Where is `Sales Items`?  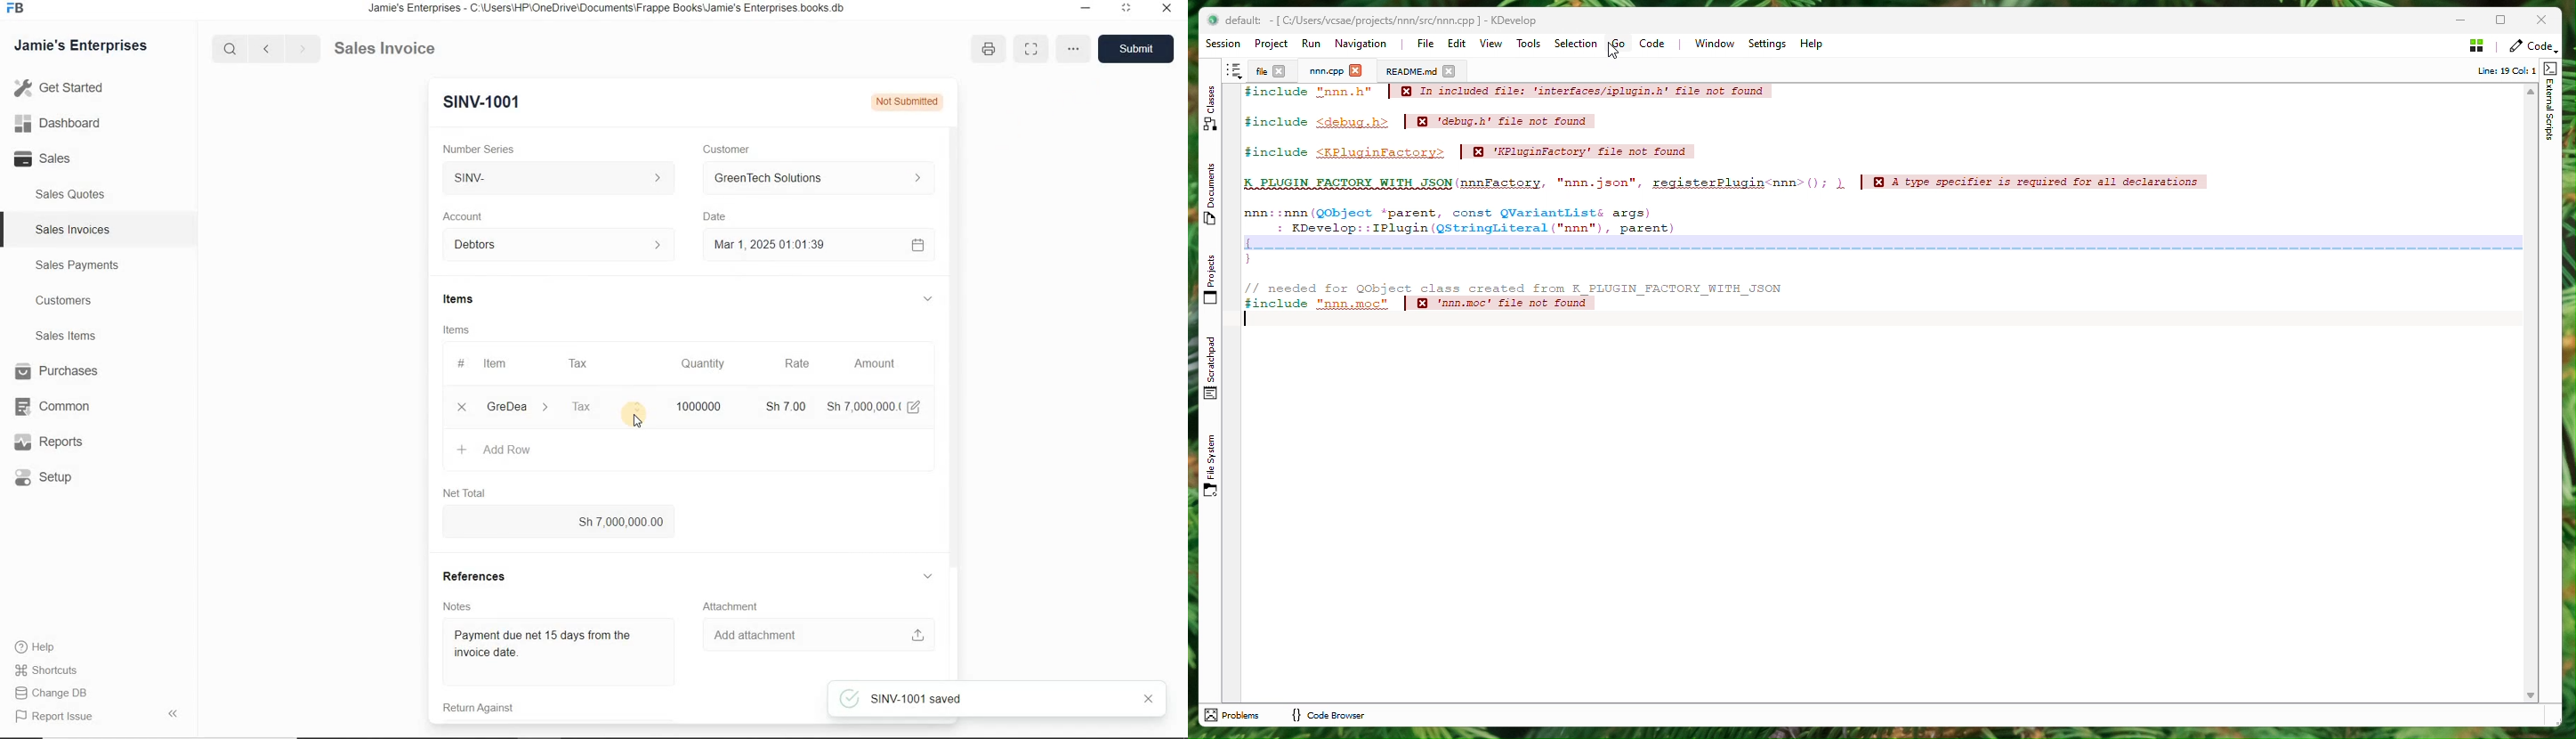 Sales Items is located at coordinates (62, 336).